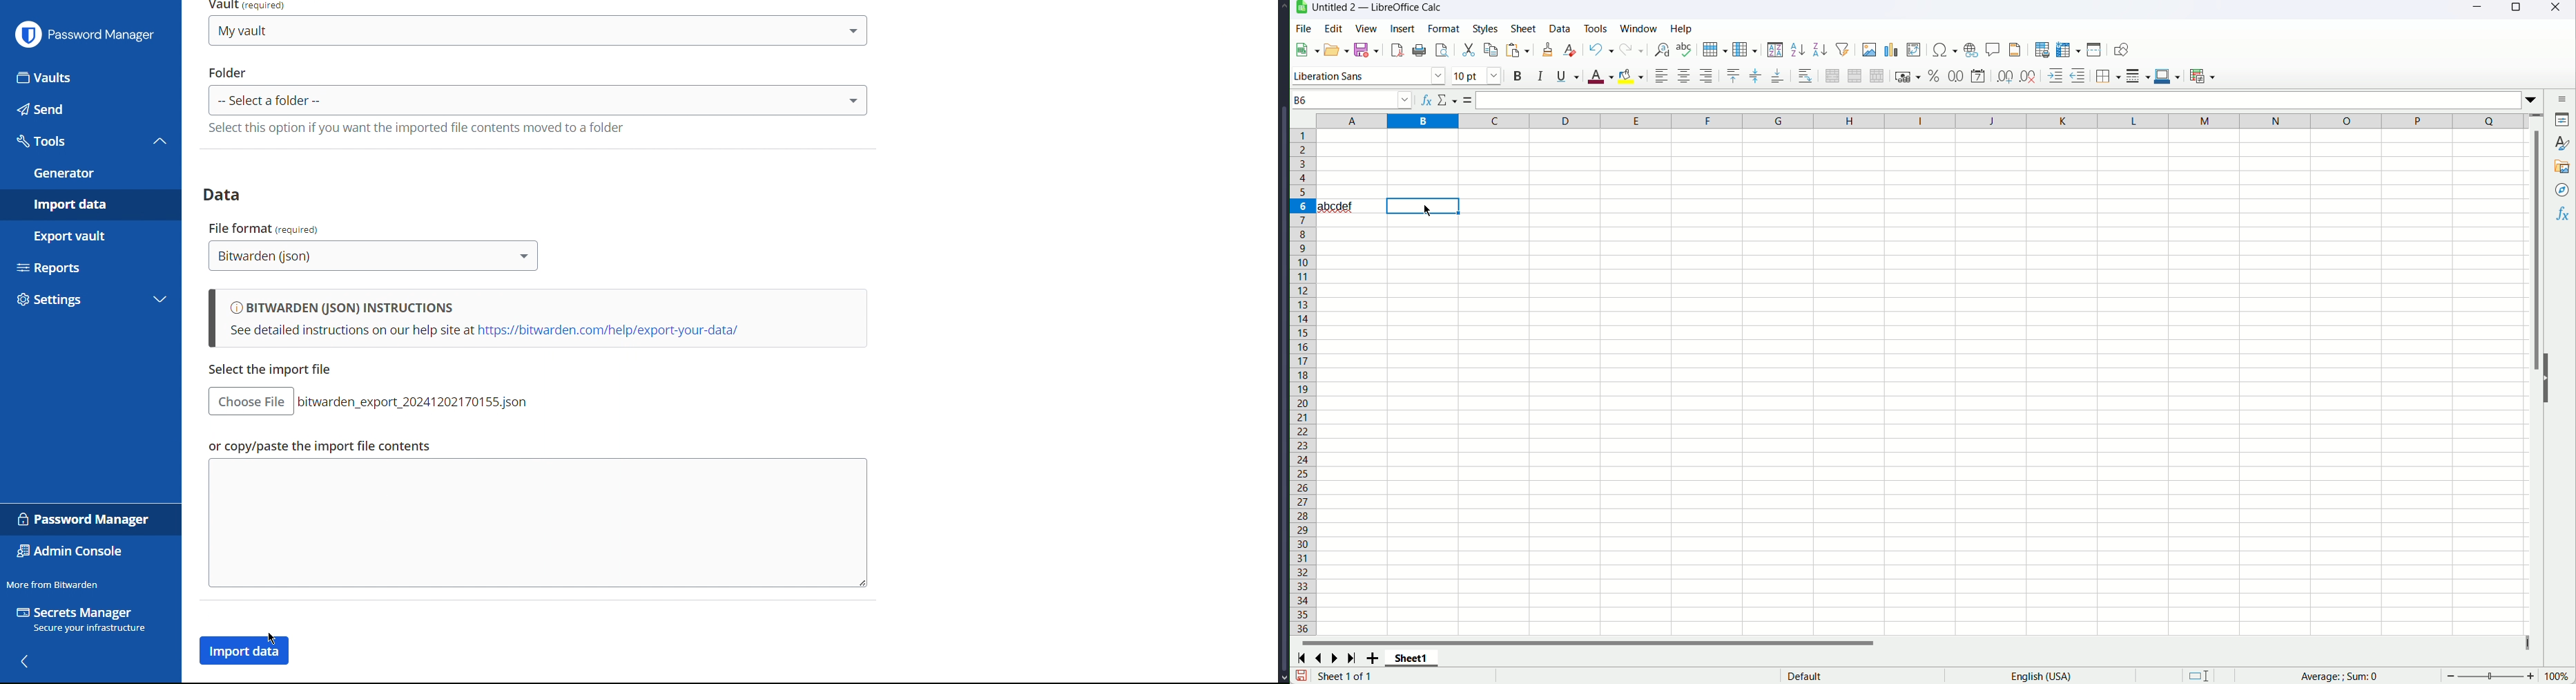 Image resolution: width=2576 pixels, height=700 pixels. Describe the element at coordinates (1446, 99) in the screenshot. I see `cancel` at that location.